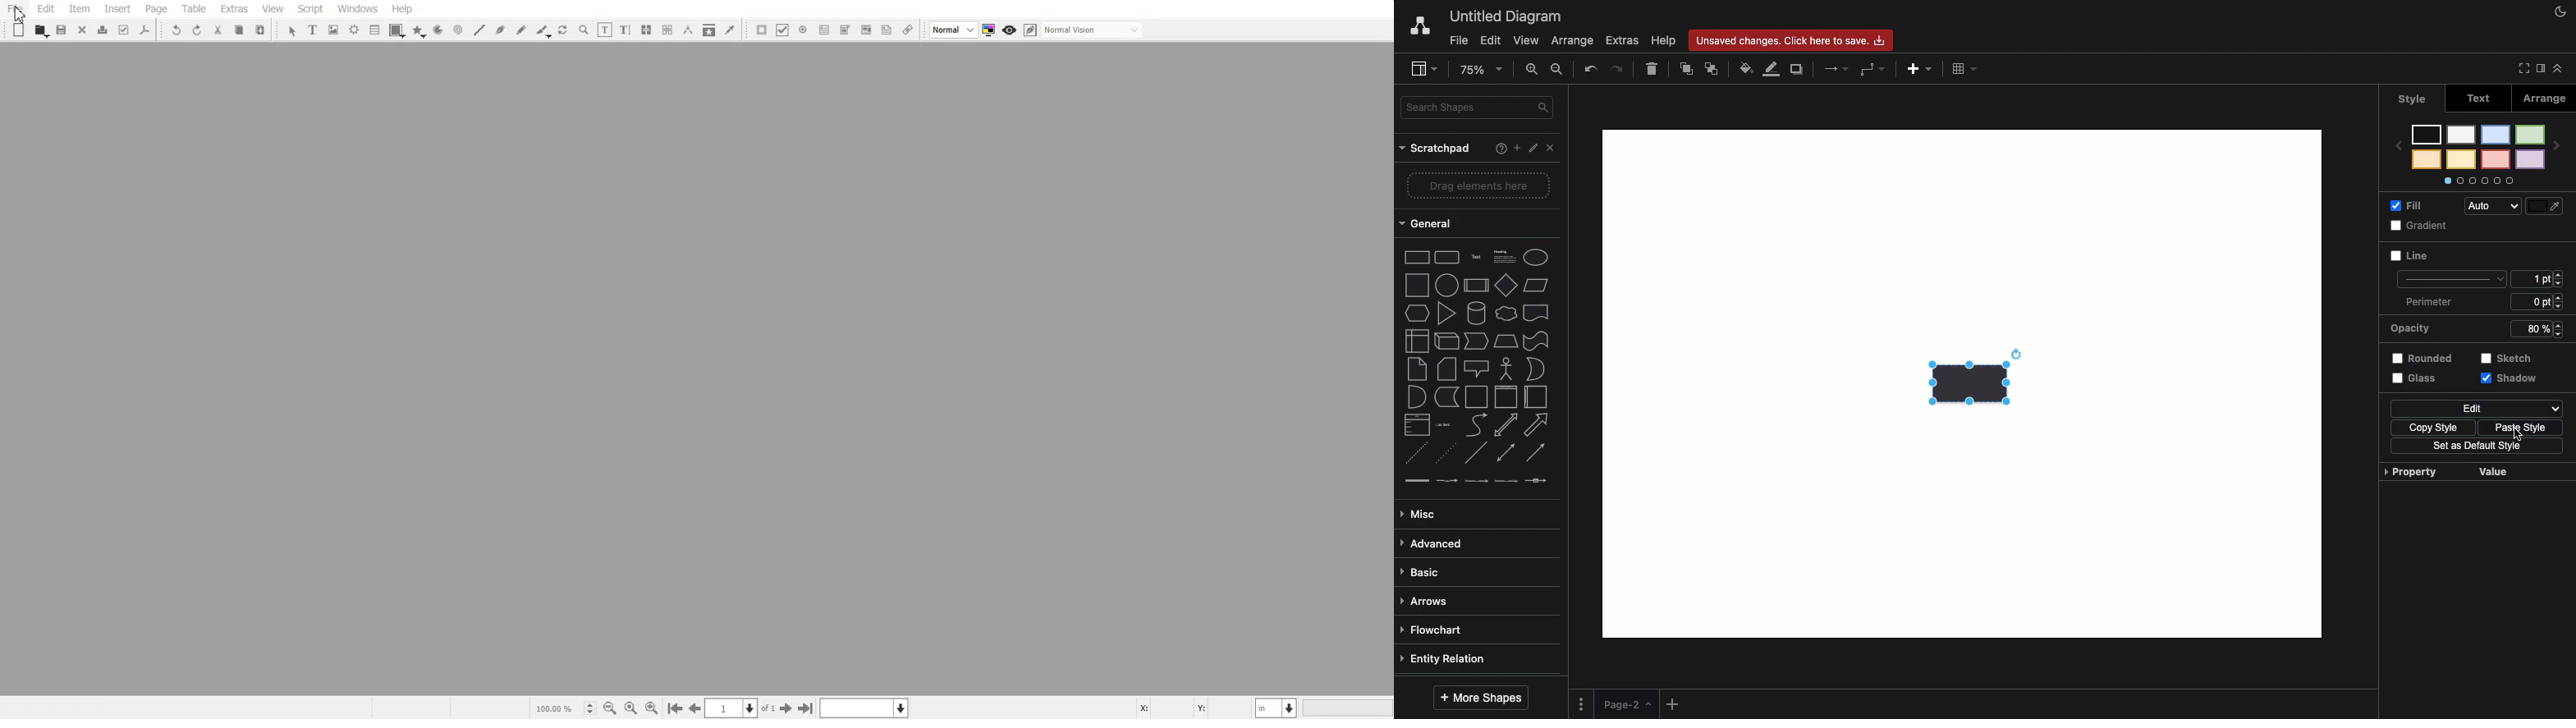 This screenshot has height=728, width=2576. Describe the element at coordinates (2495, 160) in the screenshot. I see `color 4` at that location.